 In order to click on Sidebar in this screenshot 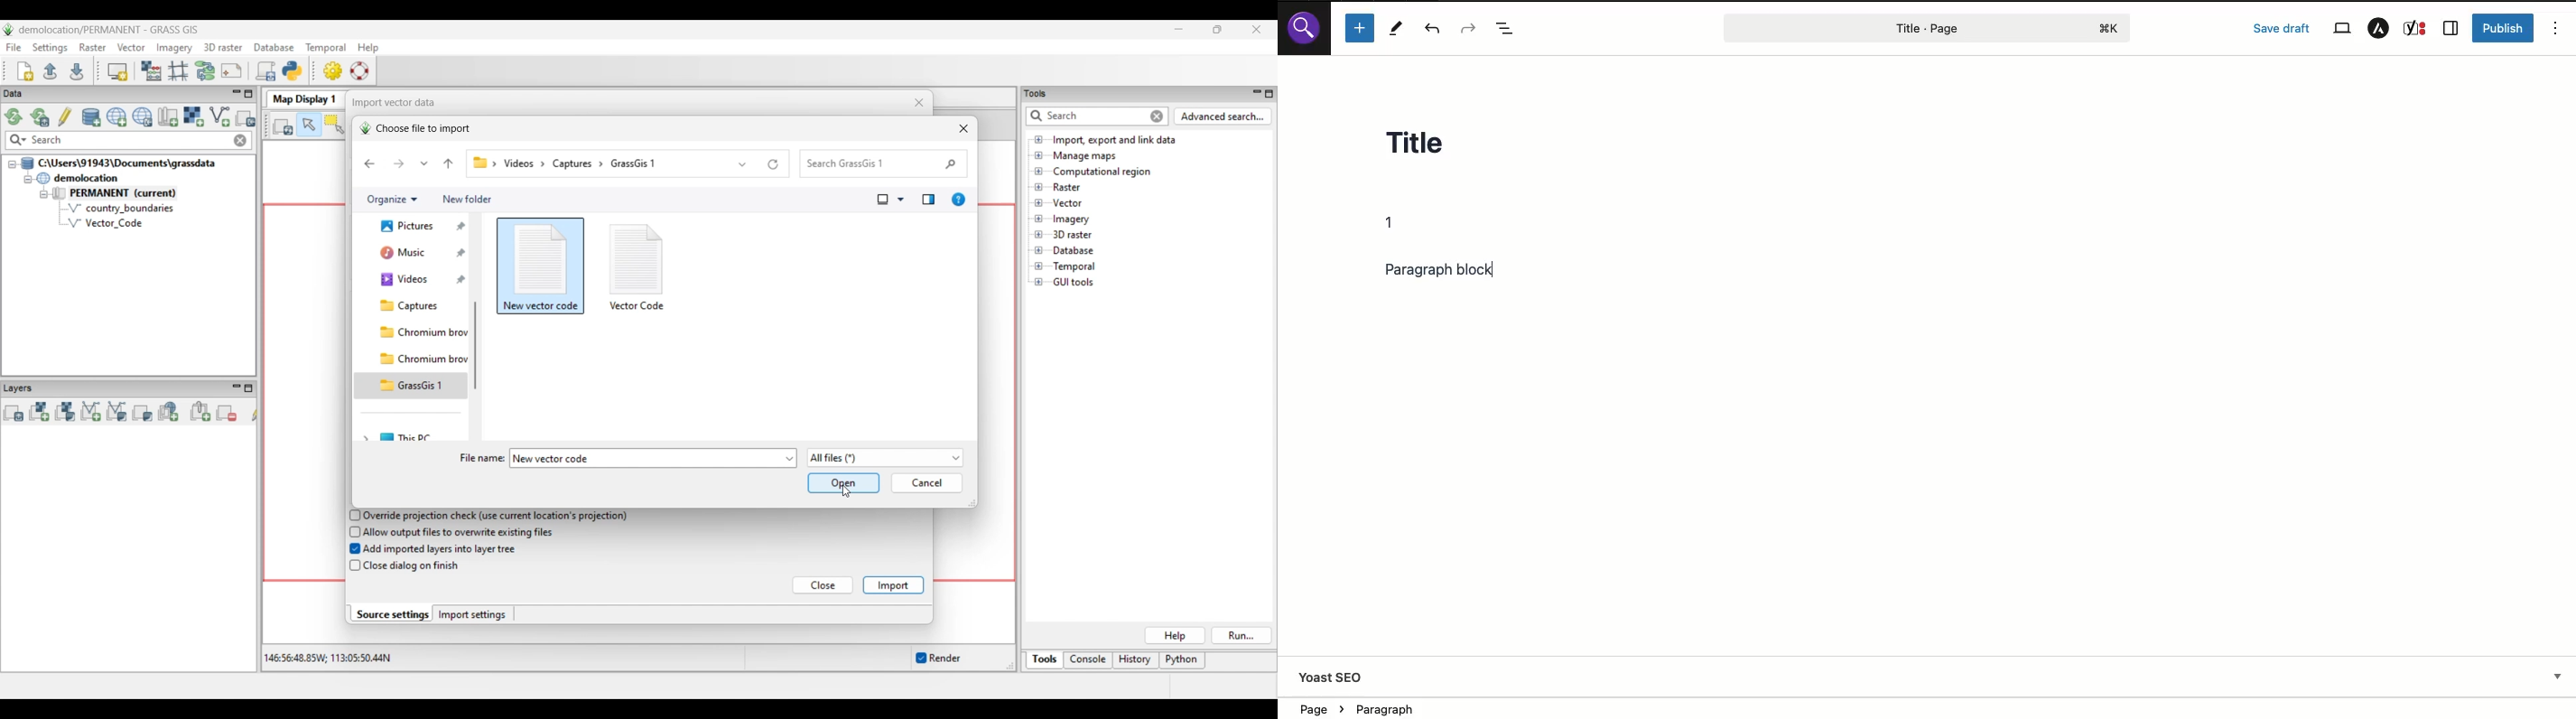, I will do `click(2450, 29)`.